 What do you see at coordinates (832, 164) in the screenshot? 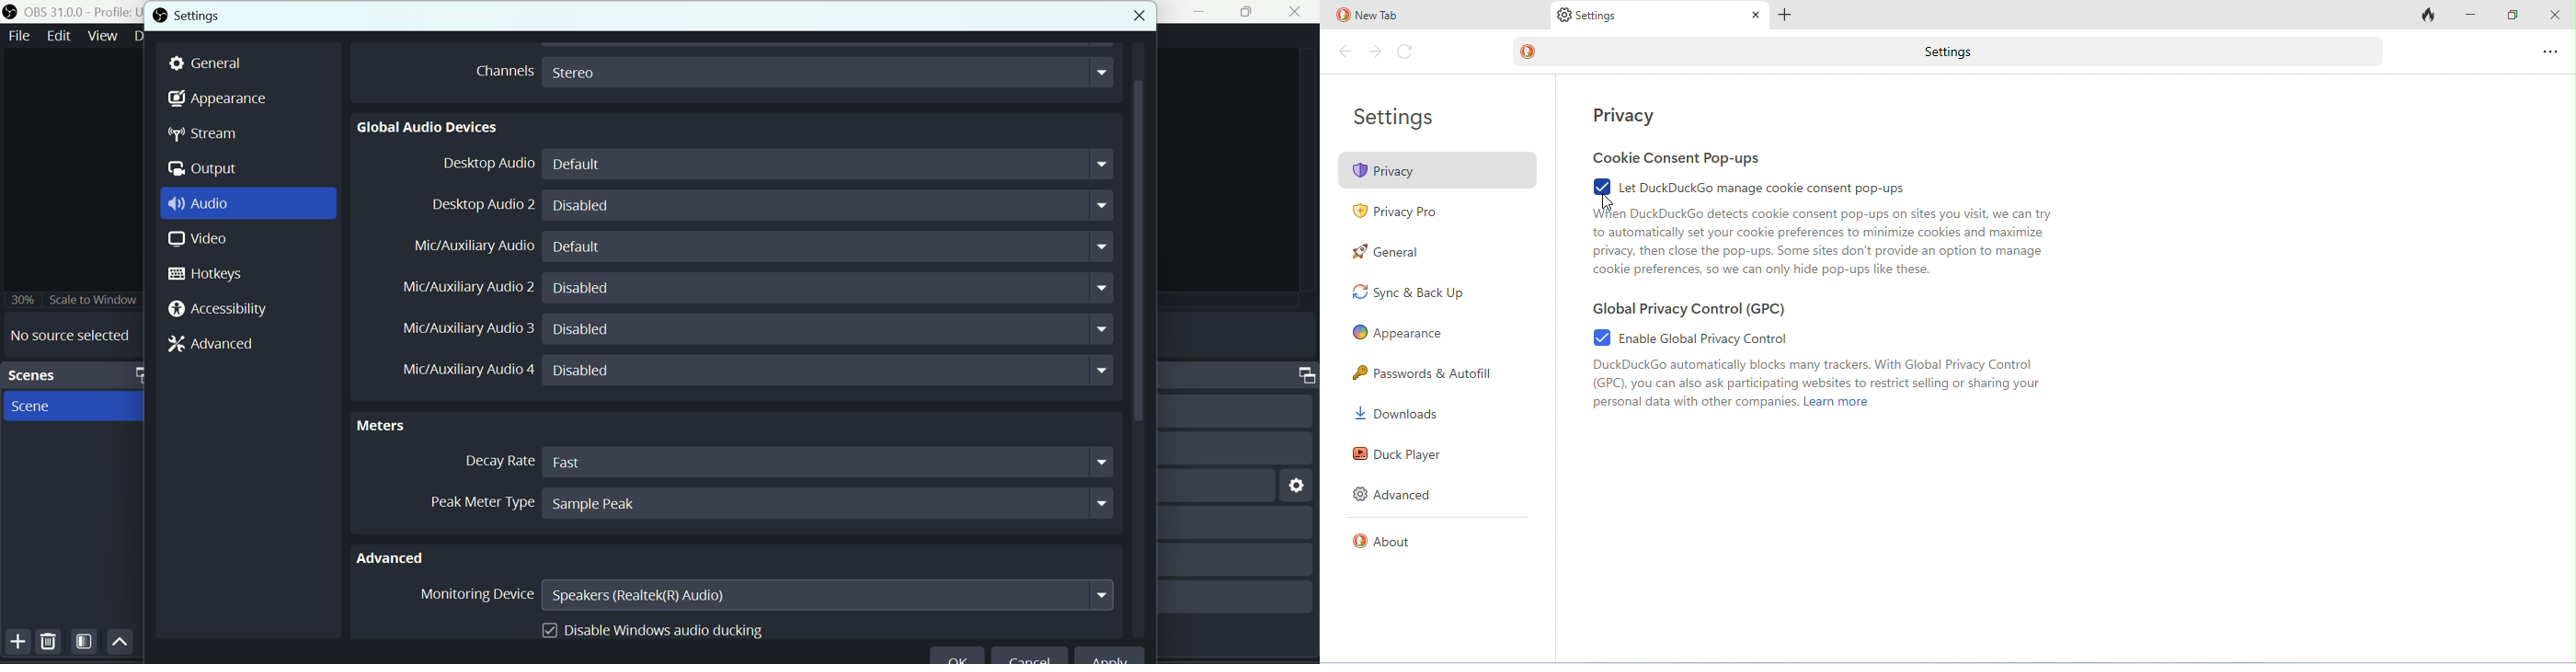
I see `Default` at bounding box center [832, 164].